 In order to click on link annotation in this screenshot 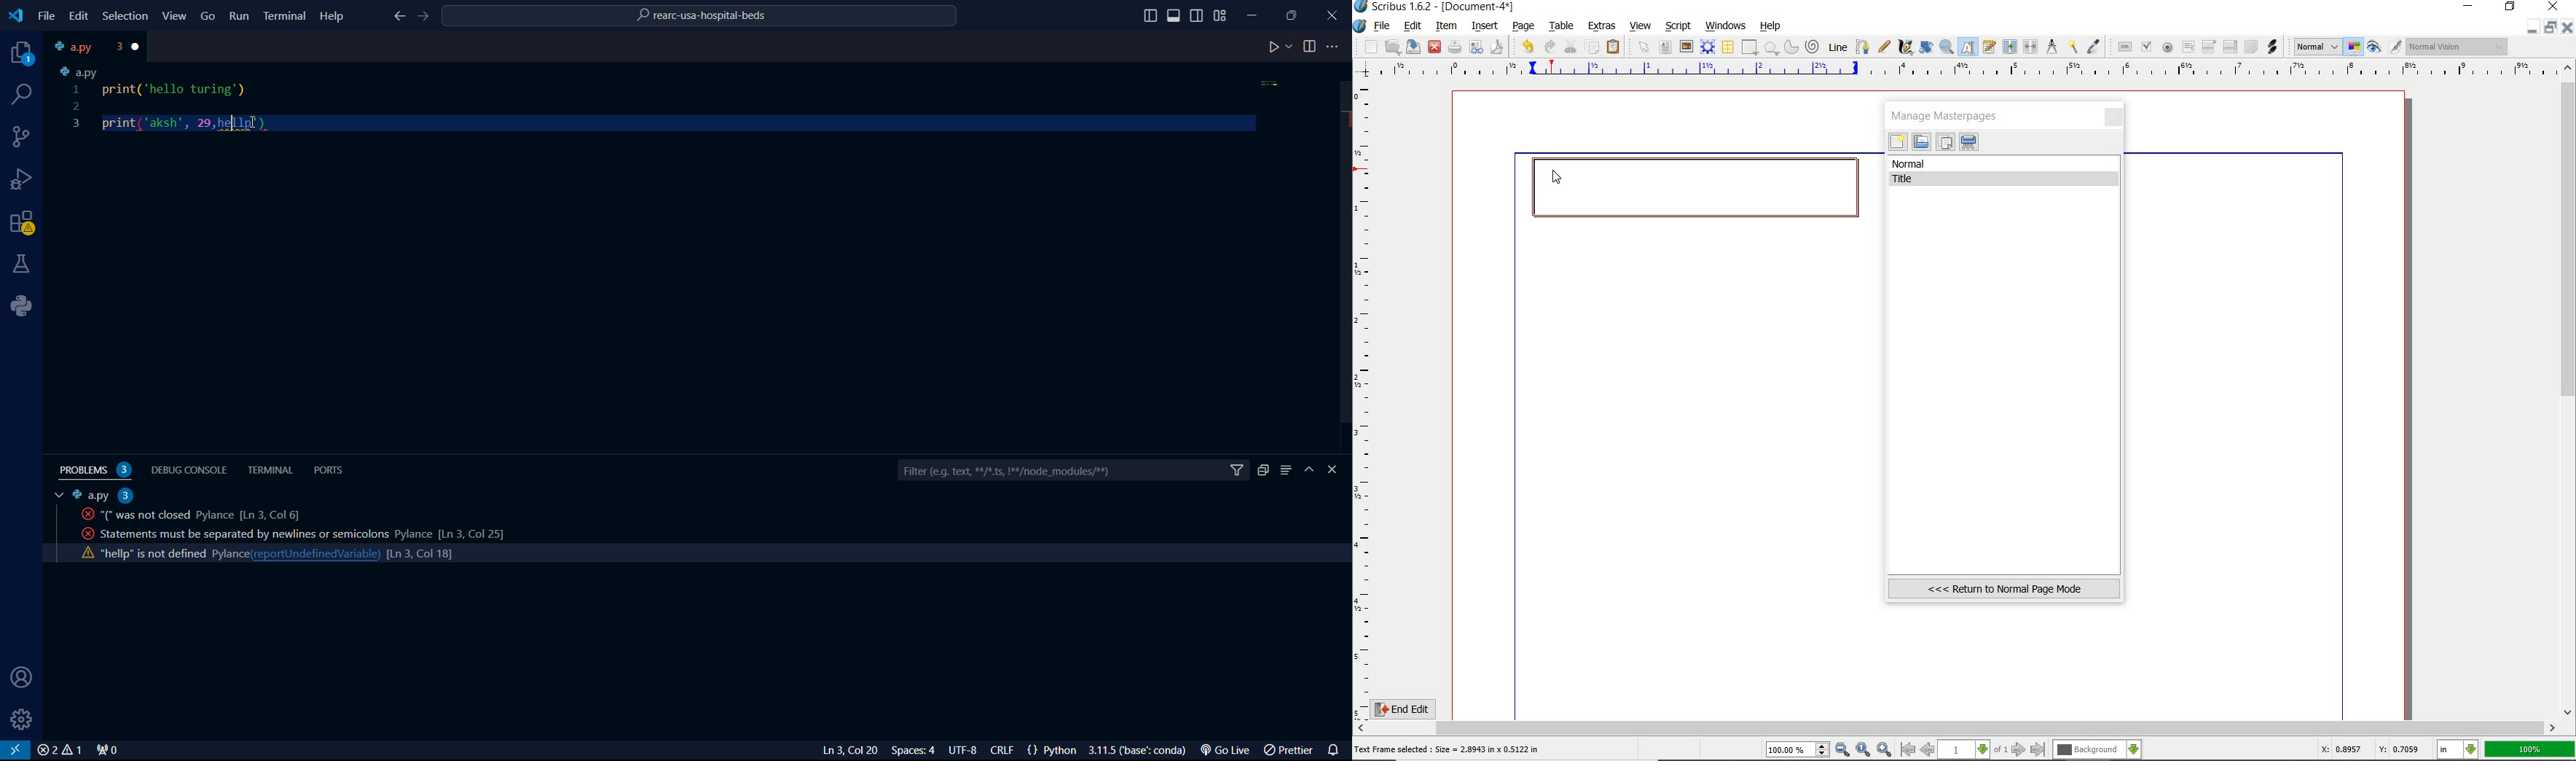, I will do `click(2272, 46)`.